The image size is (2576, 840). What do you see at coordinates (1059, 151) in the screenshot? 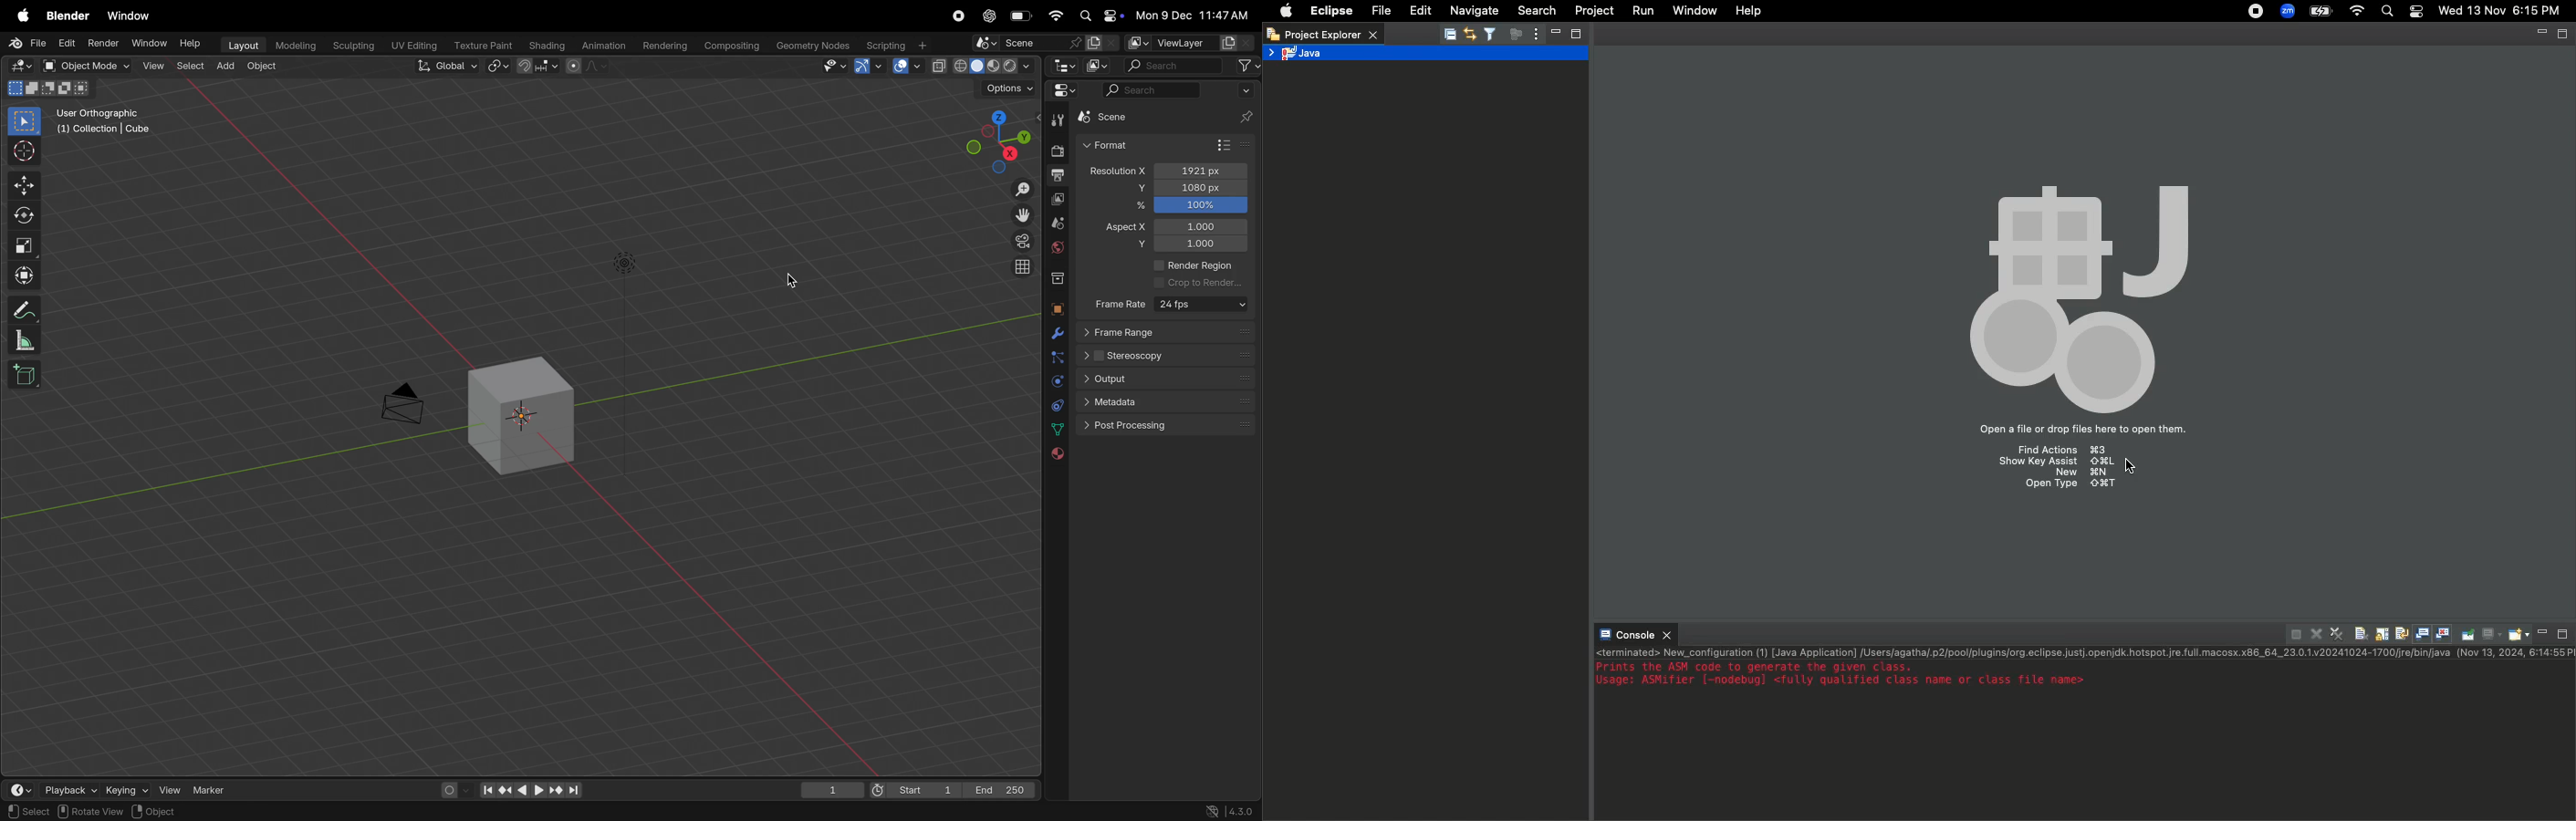
I see `render ` at bounding box center [1059, 151].